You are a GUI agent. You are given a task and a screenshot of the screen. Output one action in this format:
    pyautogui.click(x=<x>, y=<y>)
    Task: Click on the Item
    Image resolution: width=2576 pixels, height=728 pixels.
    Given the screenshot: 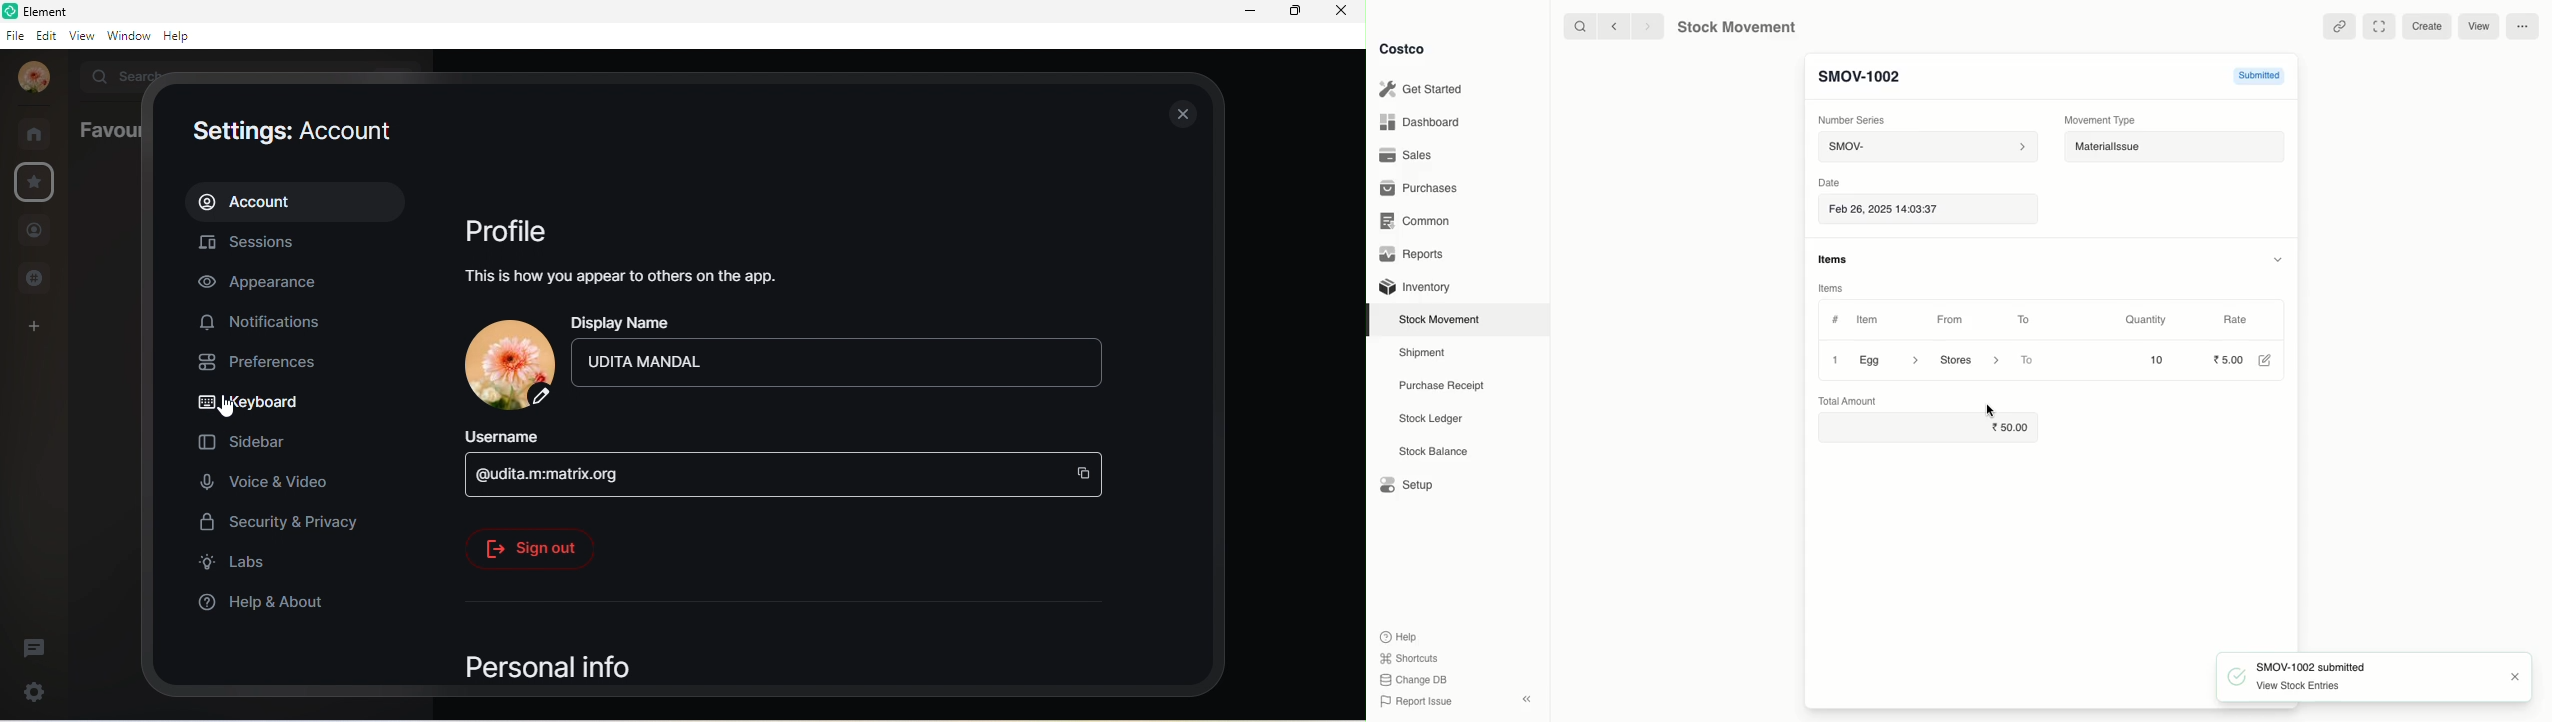 What is the action you would take?
    pyautogui.click(x=1876, y=319)
    